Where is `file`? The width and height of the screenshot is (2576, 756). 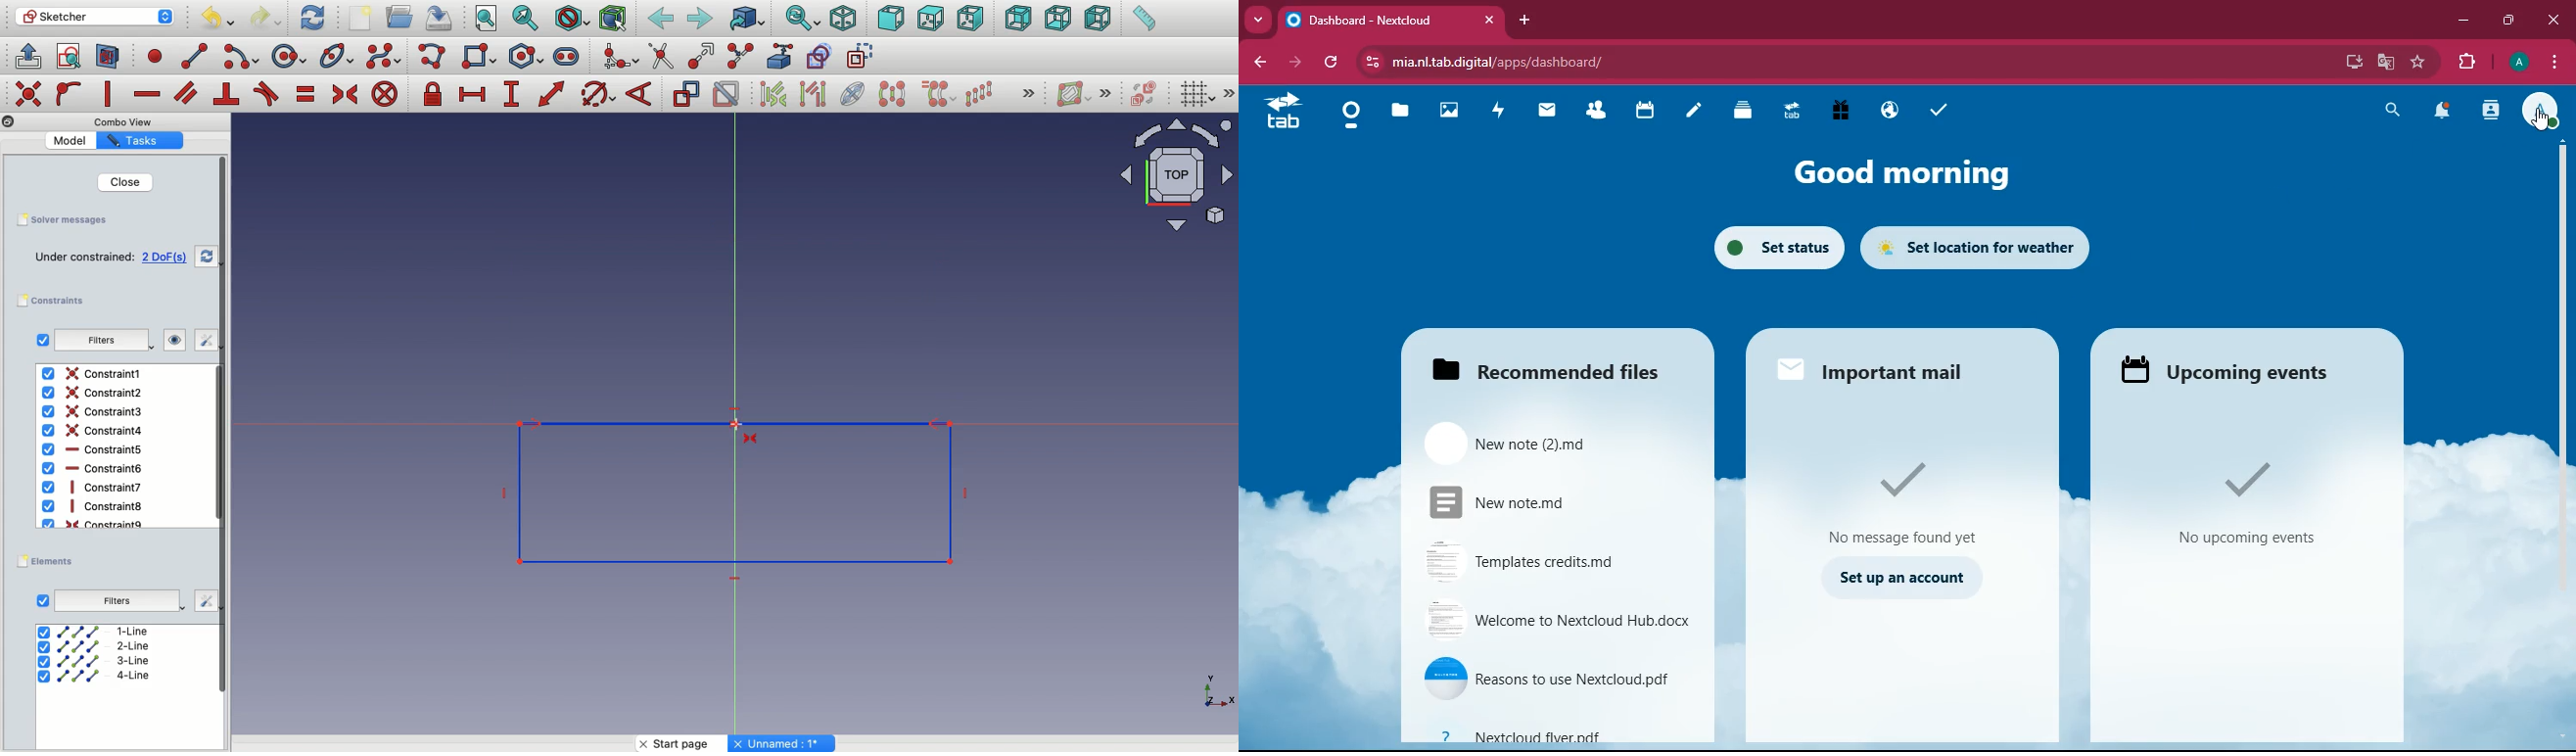
file is located at coordinates (1538, 502).